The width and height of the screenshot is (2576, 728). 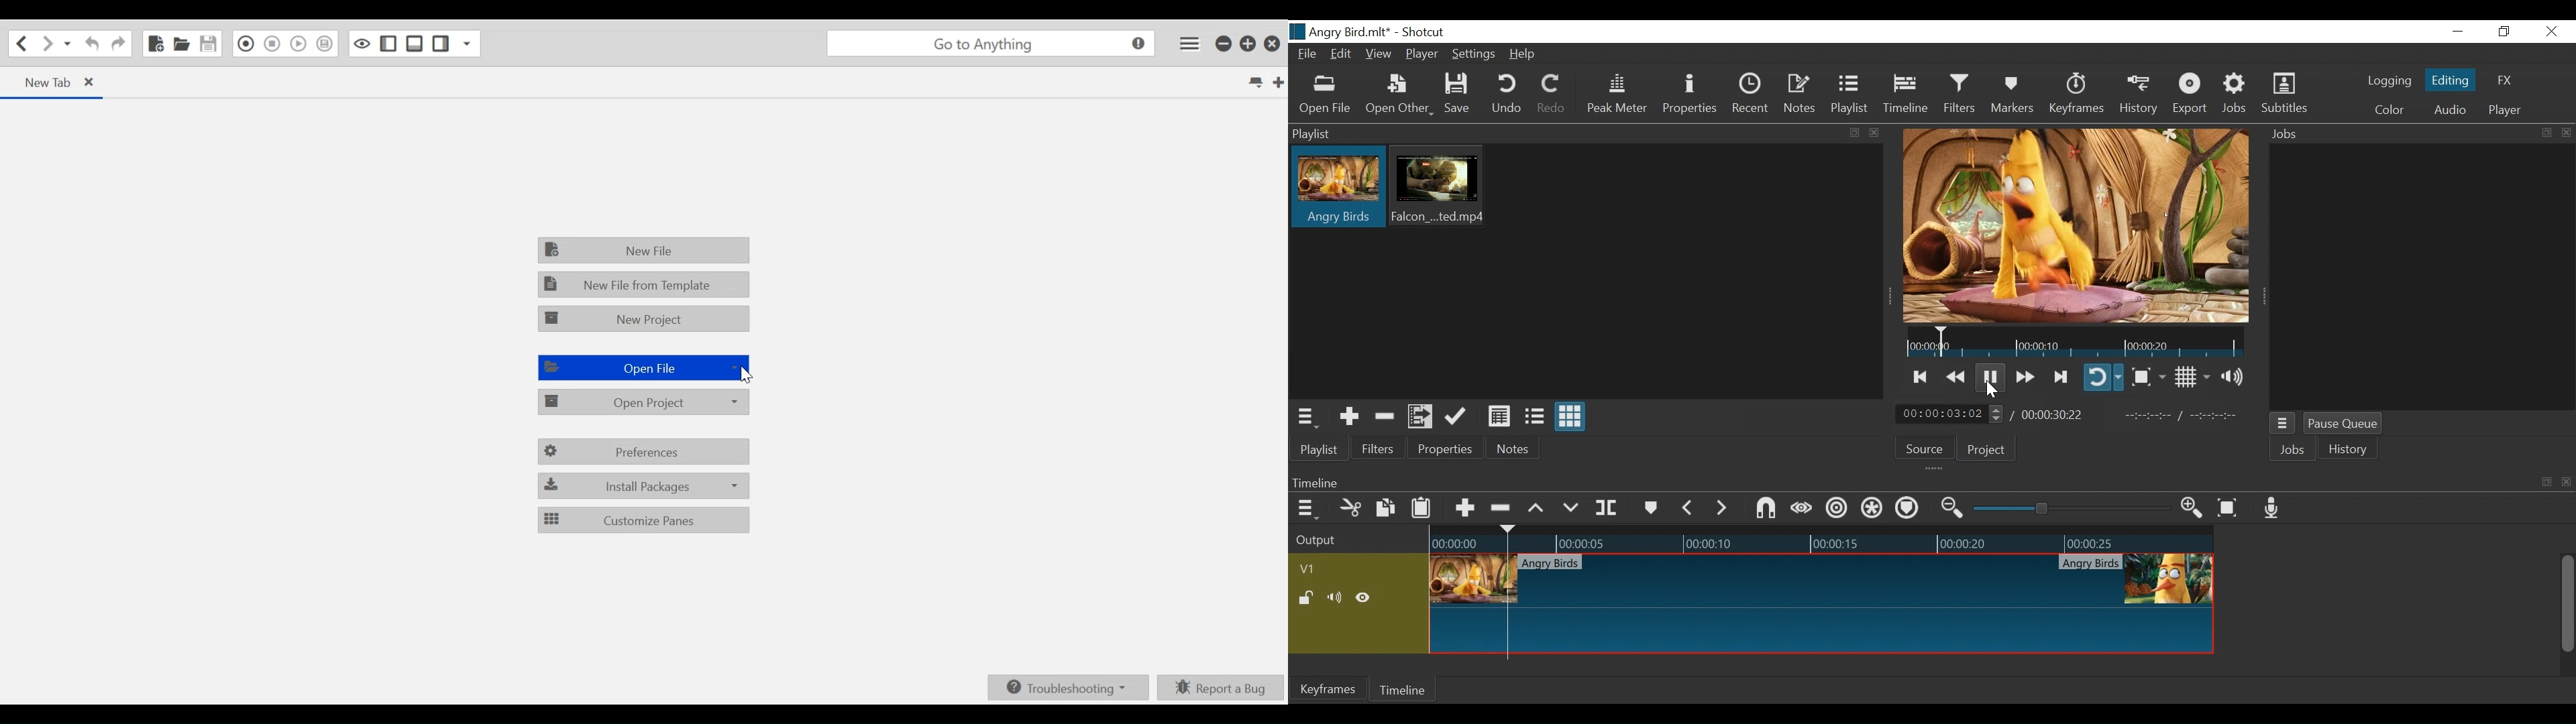 What do you see at coordinates (1317, 569) in the screenshot?
I see `Video track name` at bounding box center [1317, 569].